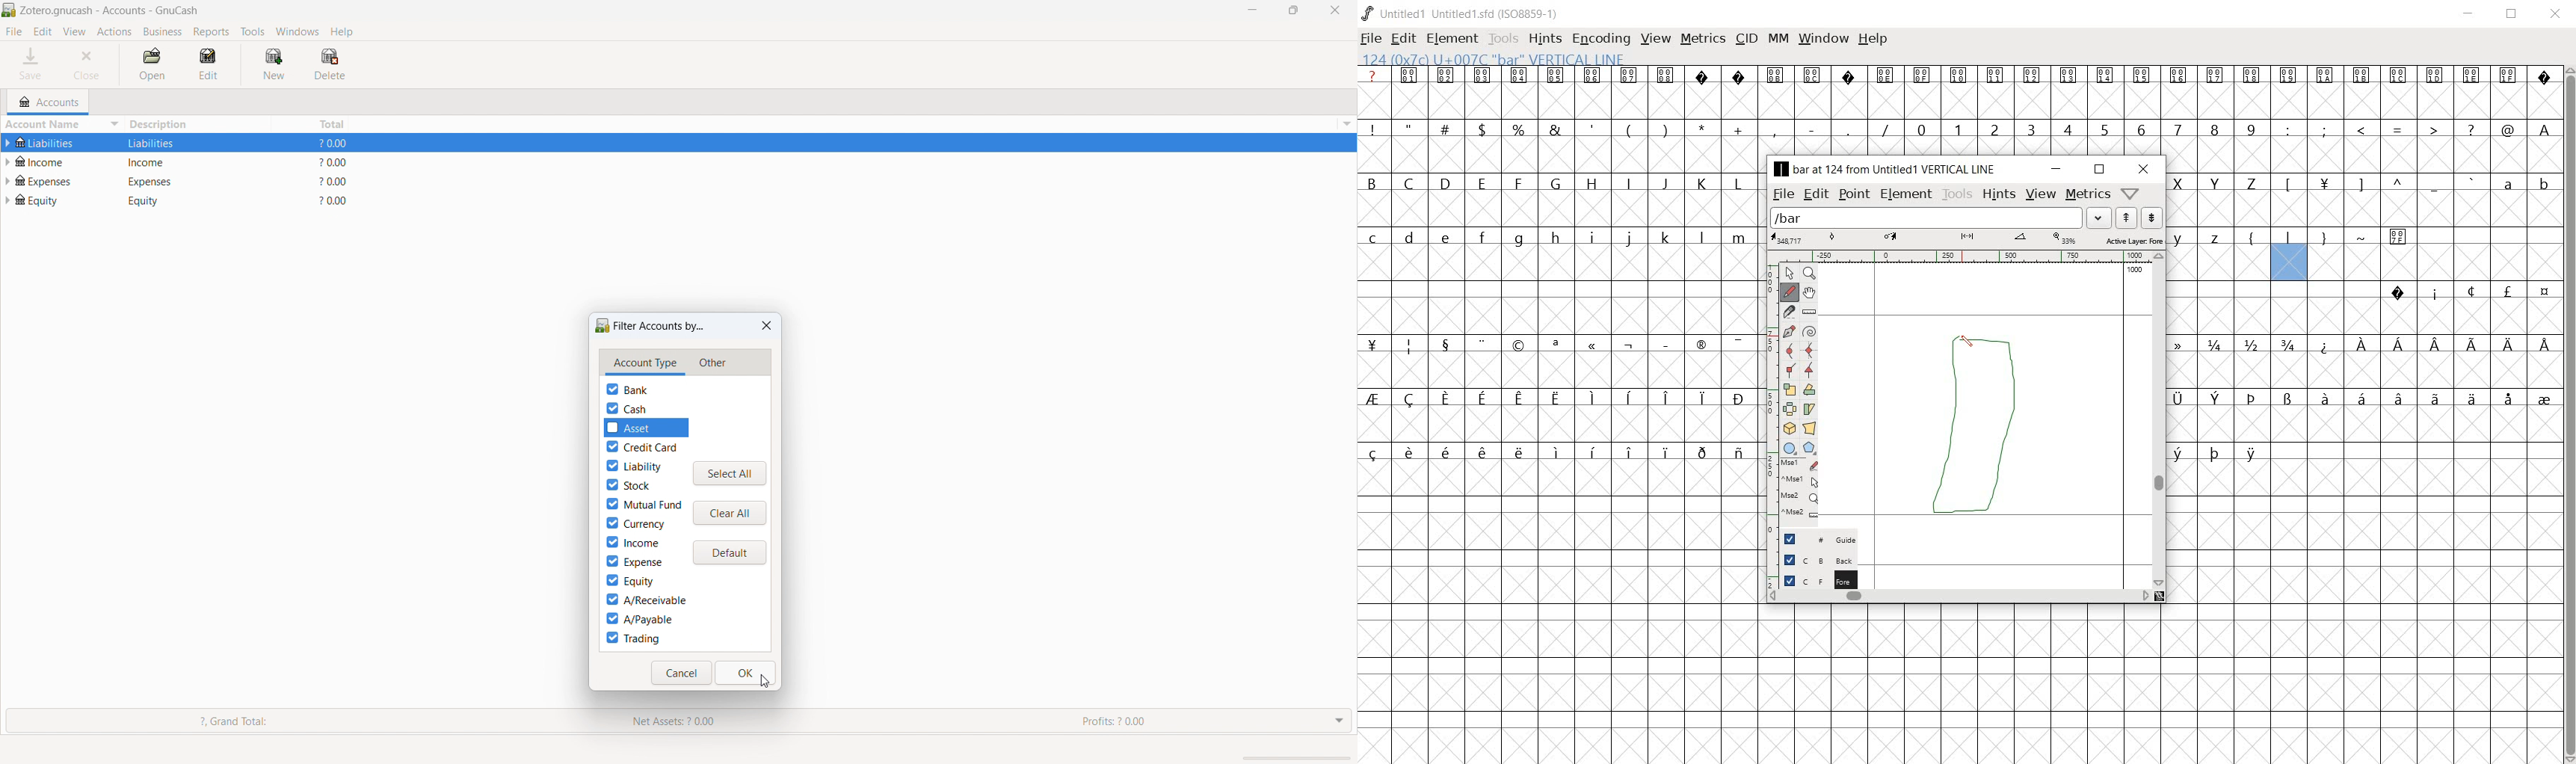 The width and height of the screenshot is (2576, 784). What do you see at coordinates (643, 446) in the screenshot?
I see `credit card` at bounding box center [643, 446].